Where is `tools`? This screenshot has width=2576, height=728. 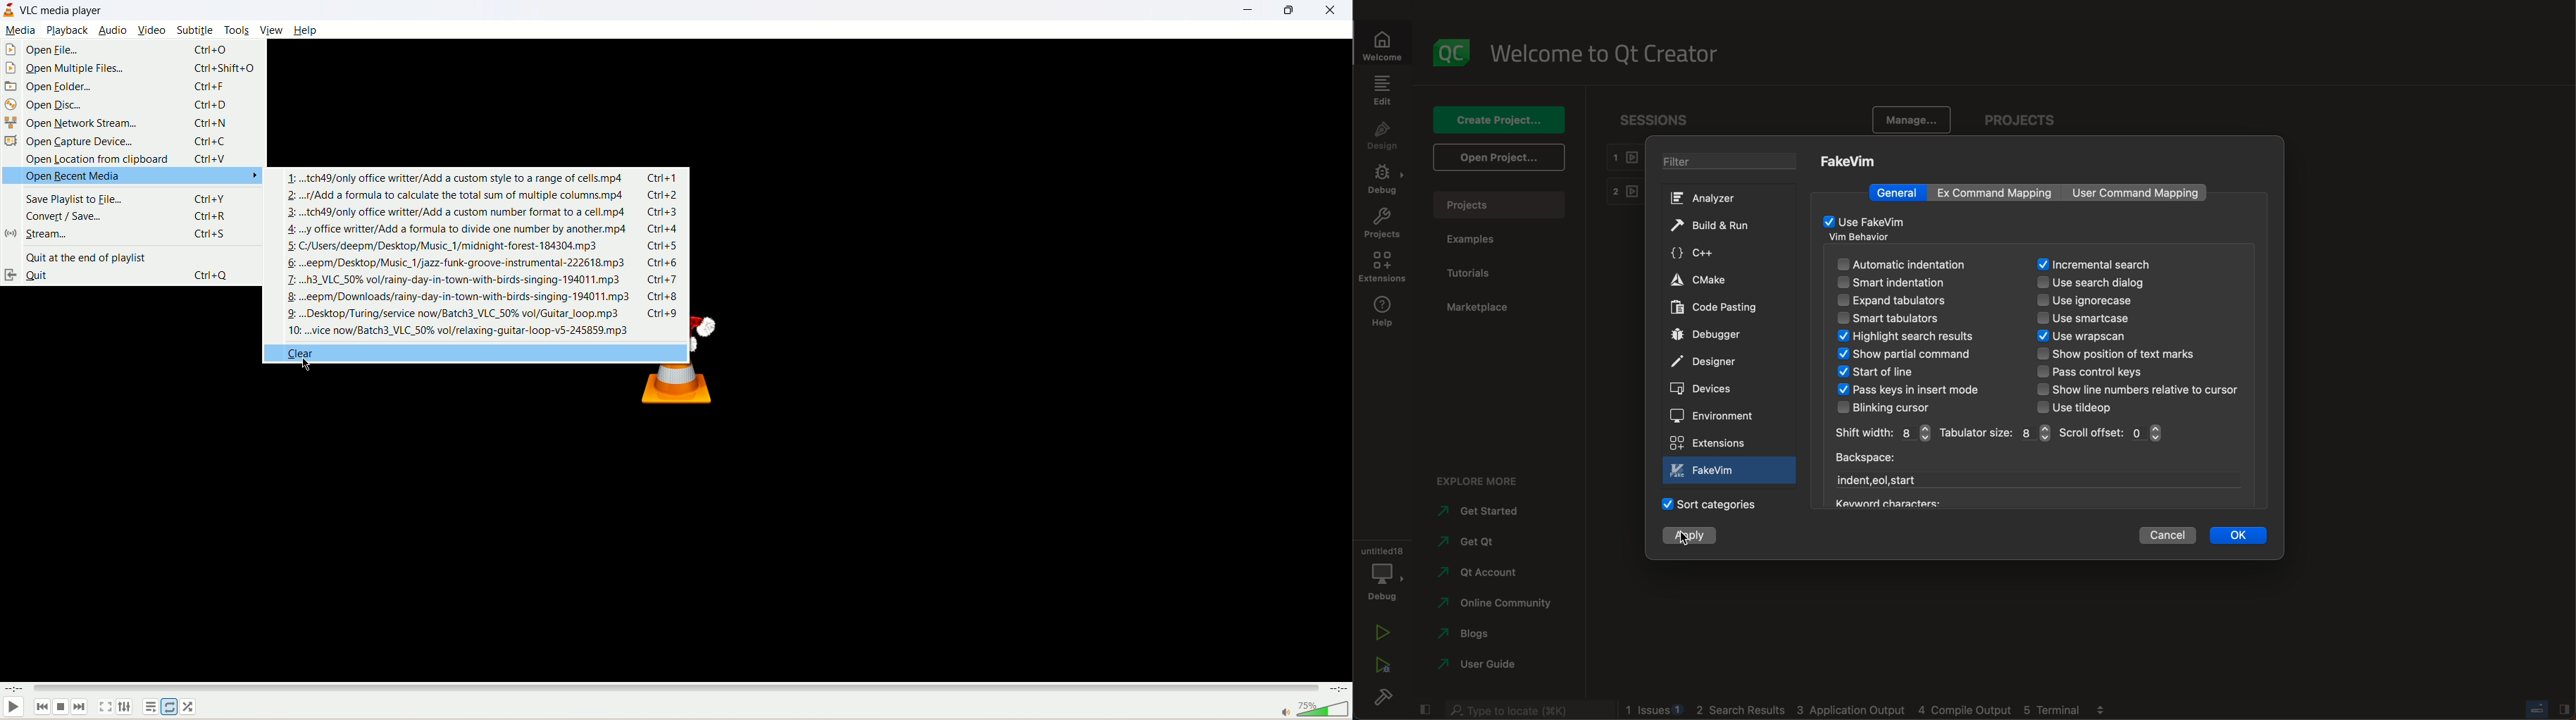 tools is located at coordinates (237, 30).